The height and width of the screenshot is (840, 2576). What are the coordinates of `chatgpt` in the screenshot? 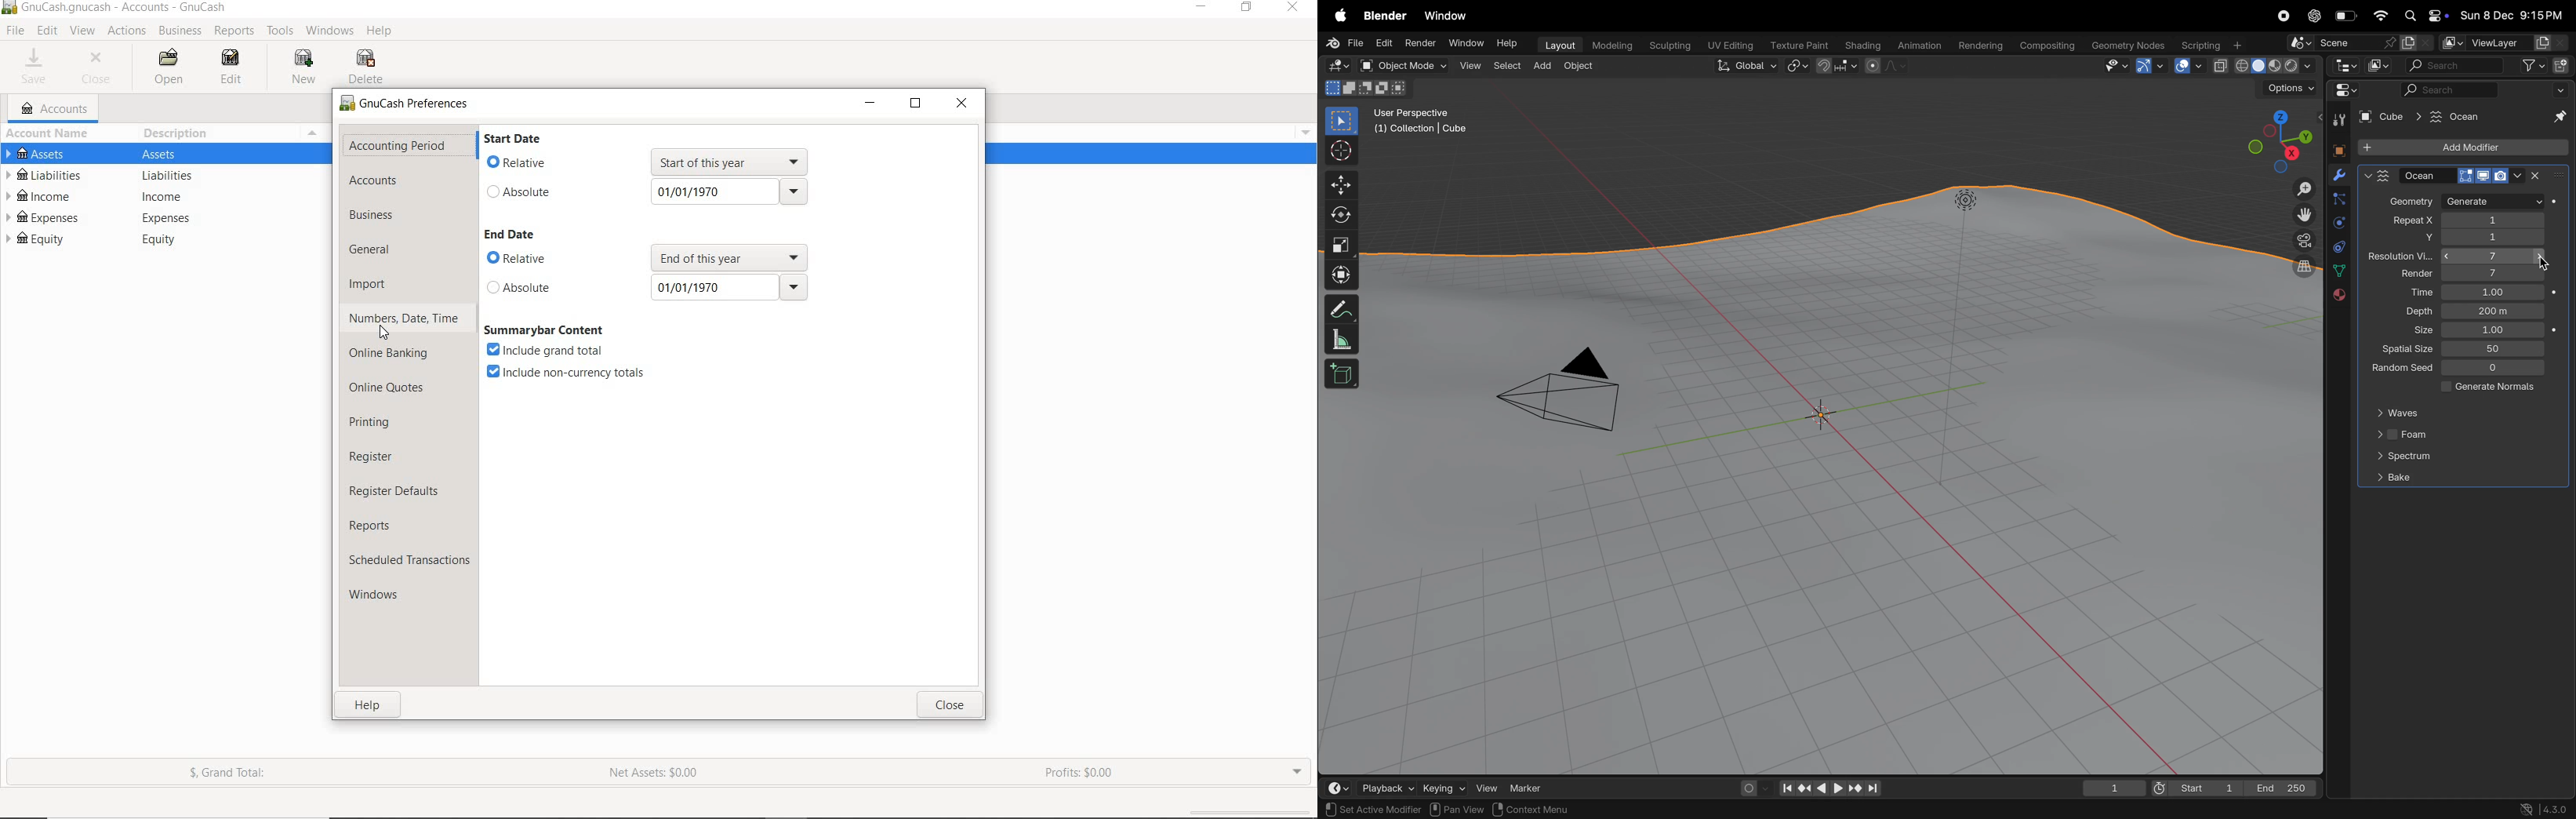 It's located at (2315, 16).